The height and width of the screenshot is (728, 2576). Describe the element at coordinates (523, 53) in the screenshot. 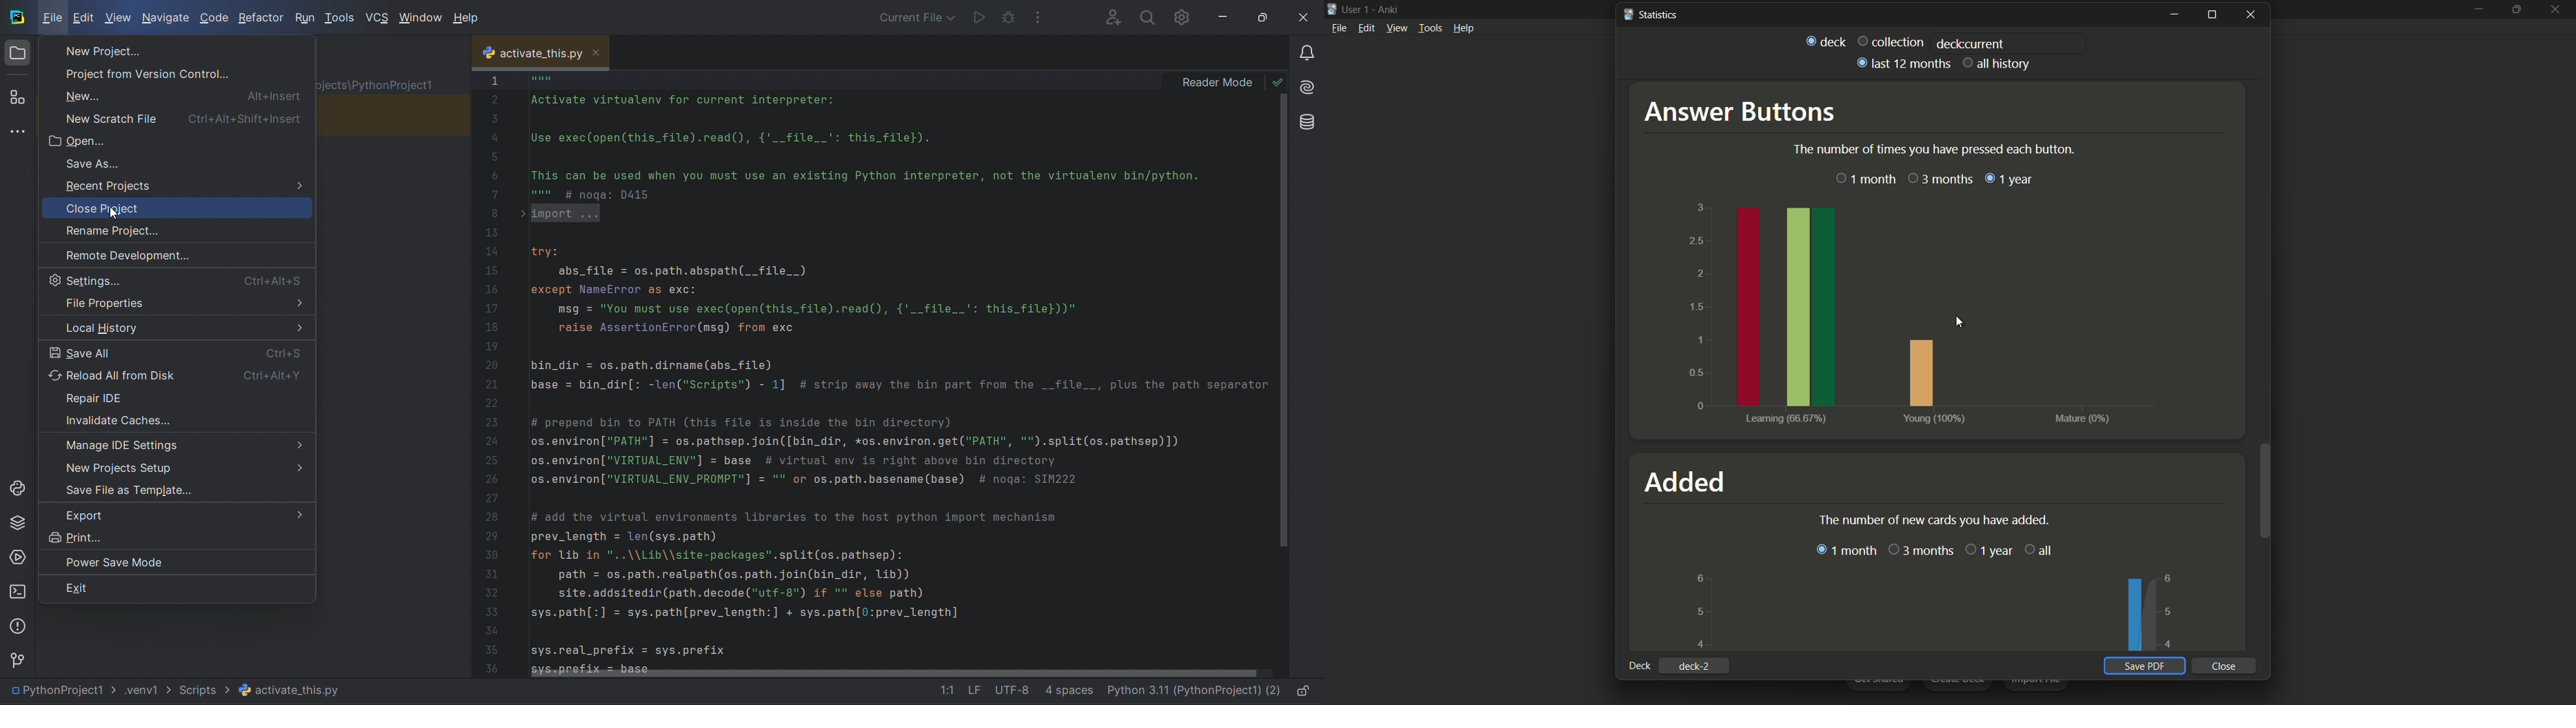

I see `current tab` at that location.